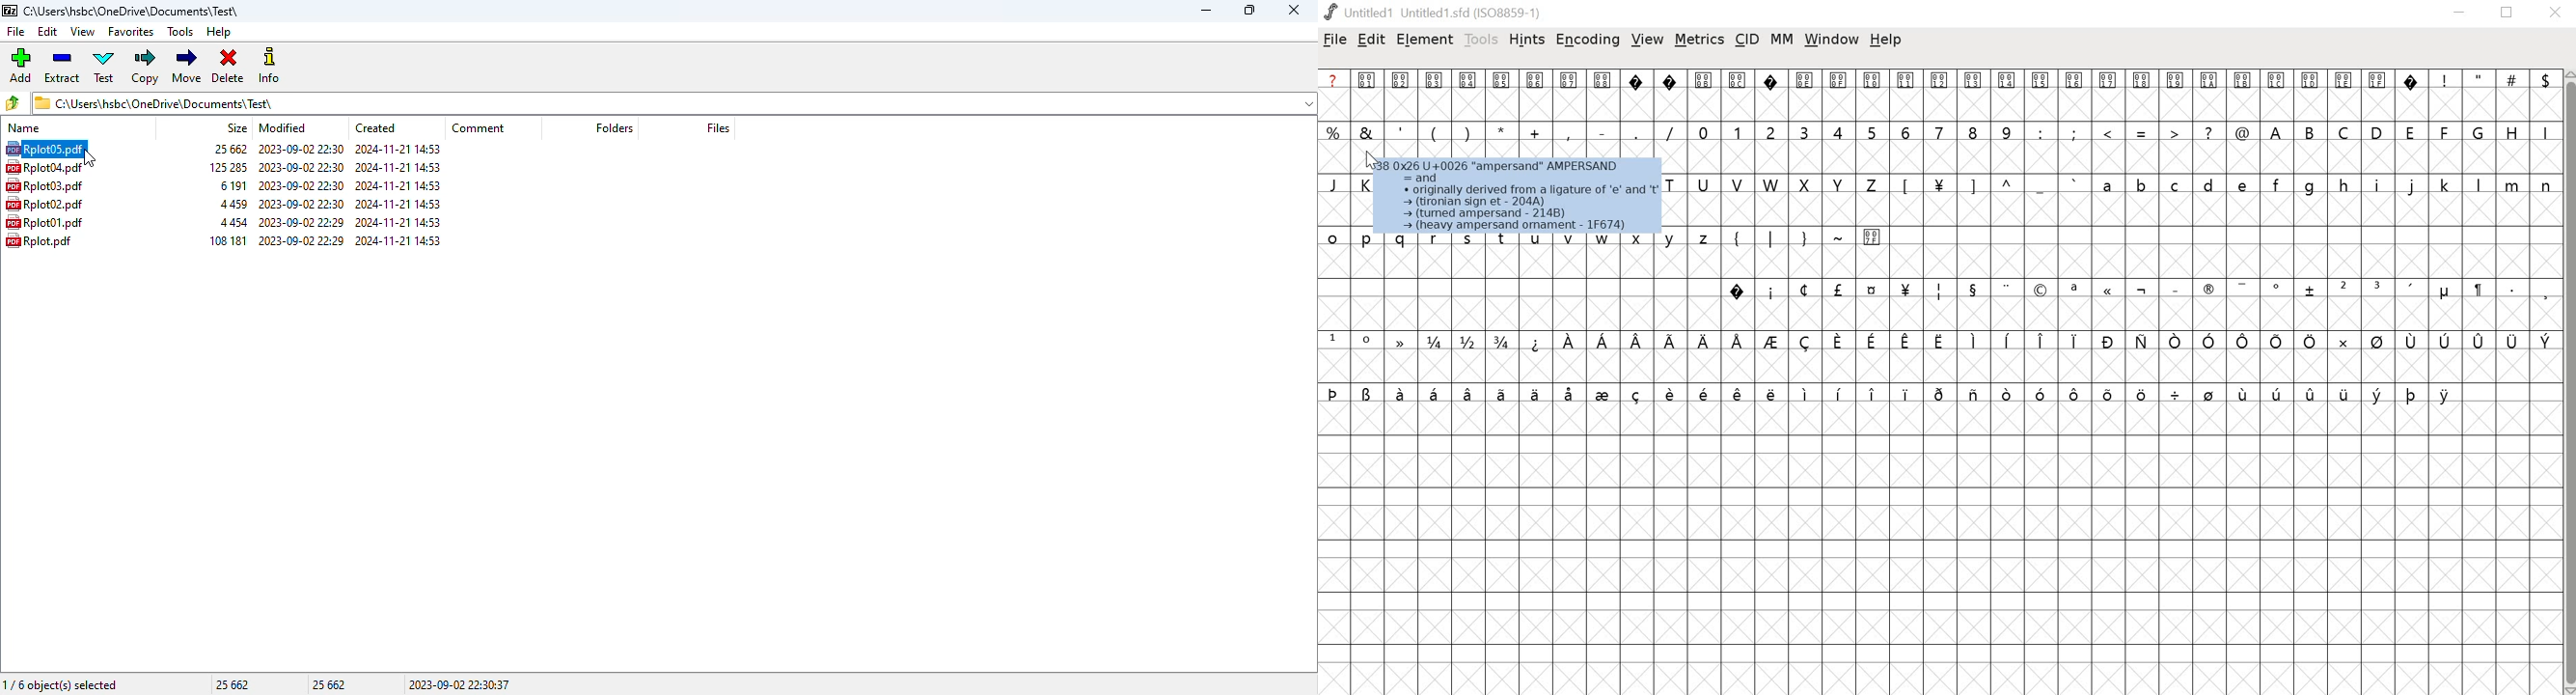 Image resolution: width=2576 pixels, height=700 pixels. I want to click on 3, so click(2379, 288).